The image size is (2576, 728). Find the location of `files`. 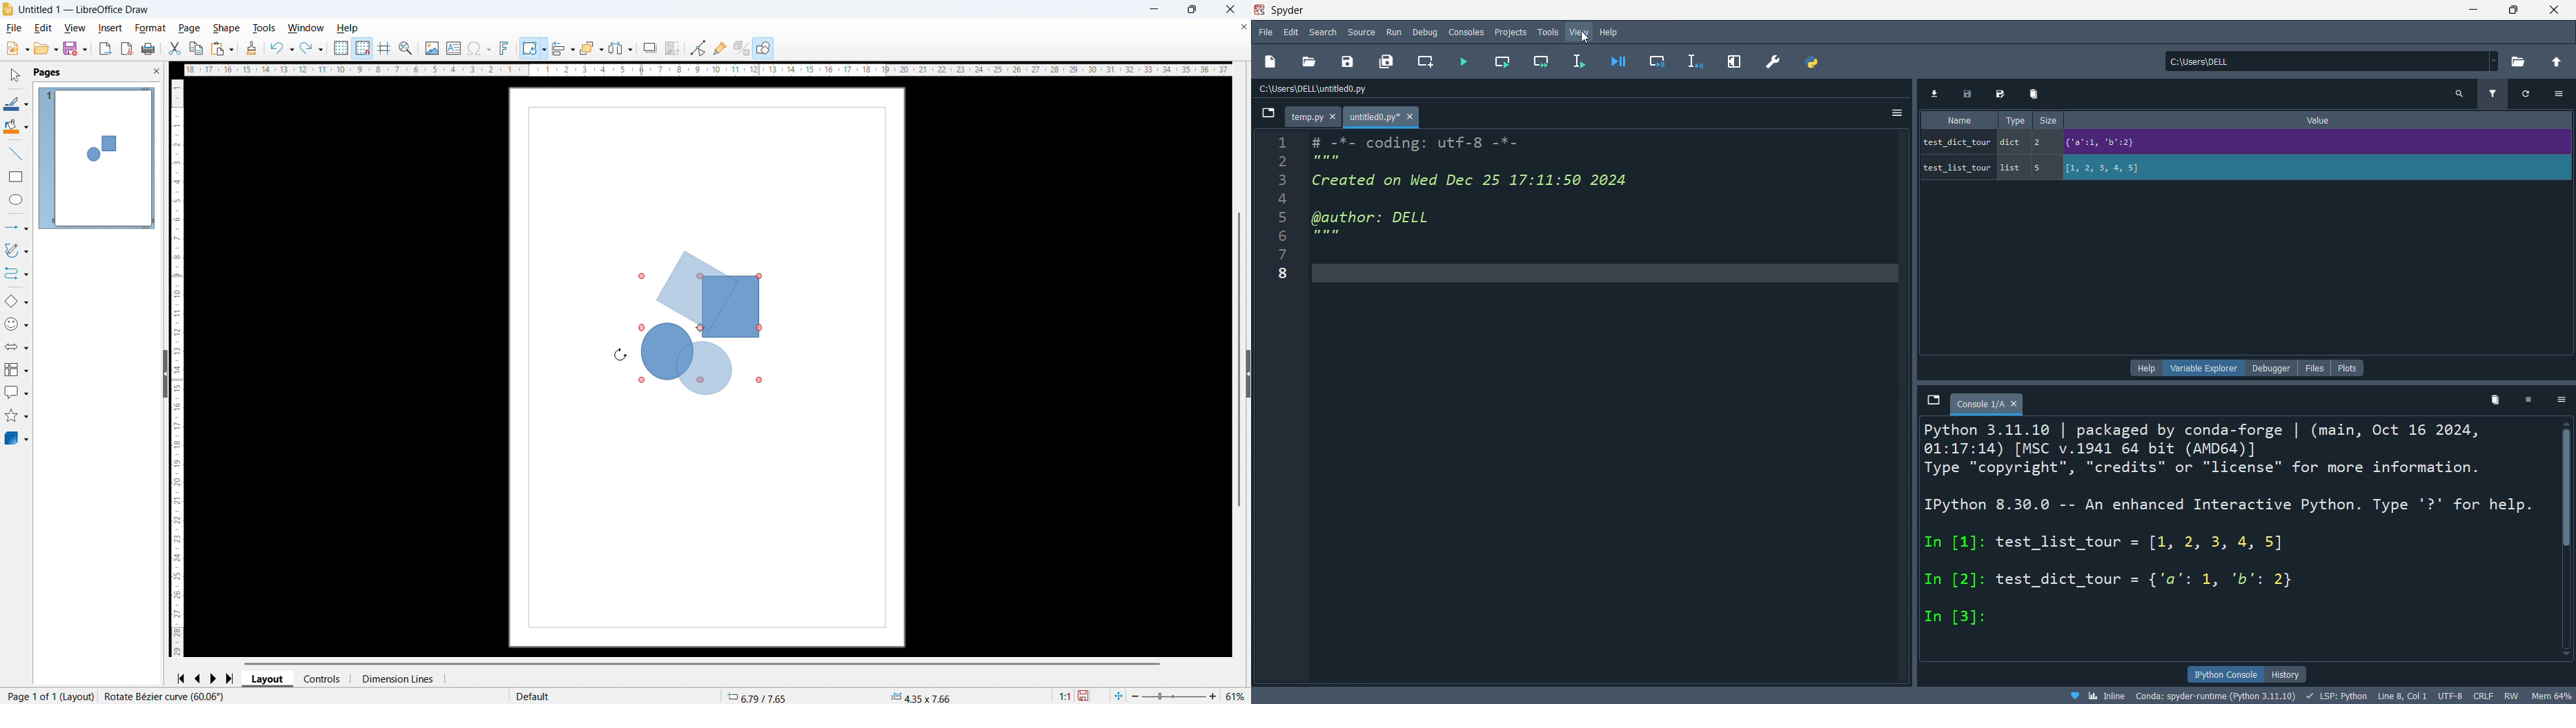

files is located at coordinates (2313, 367).